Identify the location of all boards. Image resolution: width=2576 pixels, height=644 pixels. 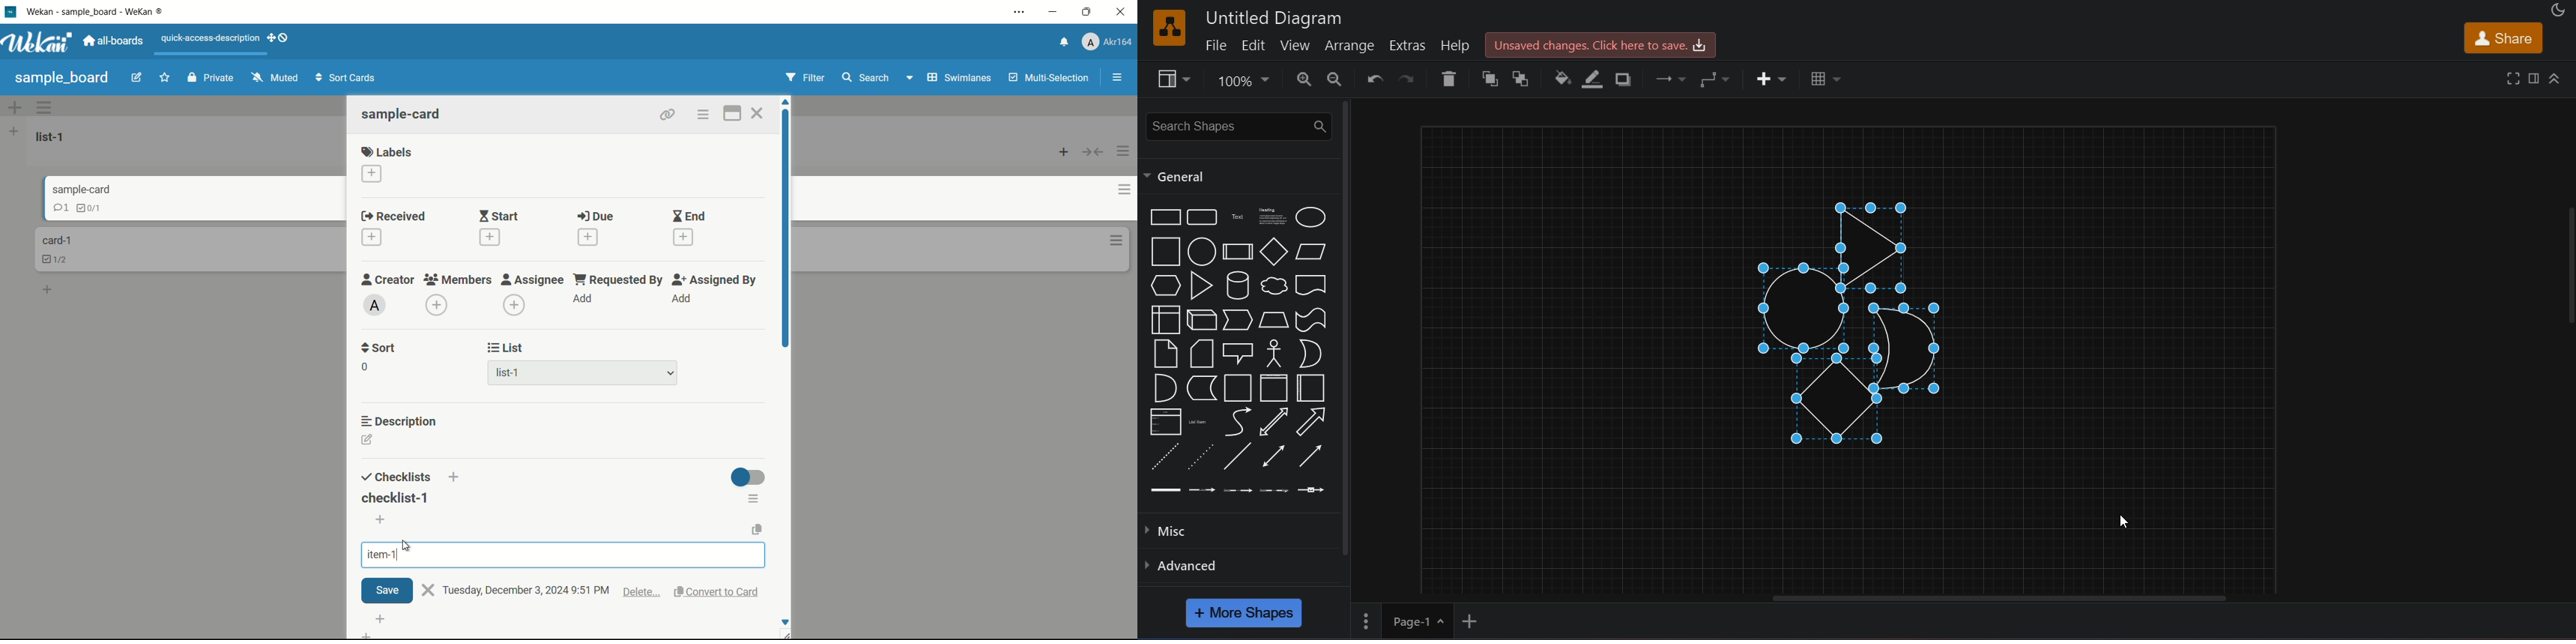
(115, 41).